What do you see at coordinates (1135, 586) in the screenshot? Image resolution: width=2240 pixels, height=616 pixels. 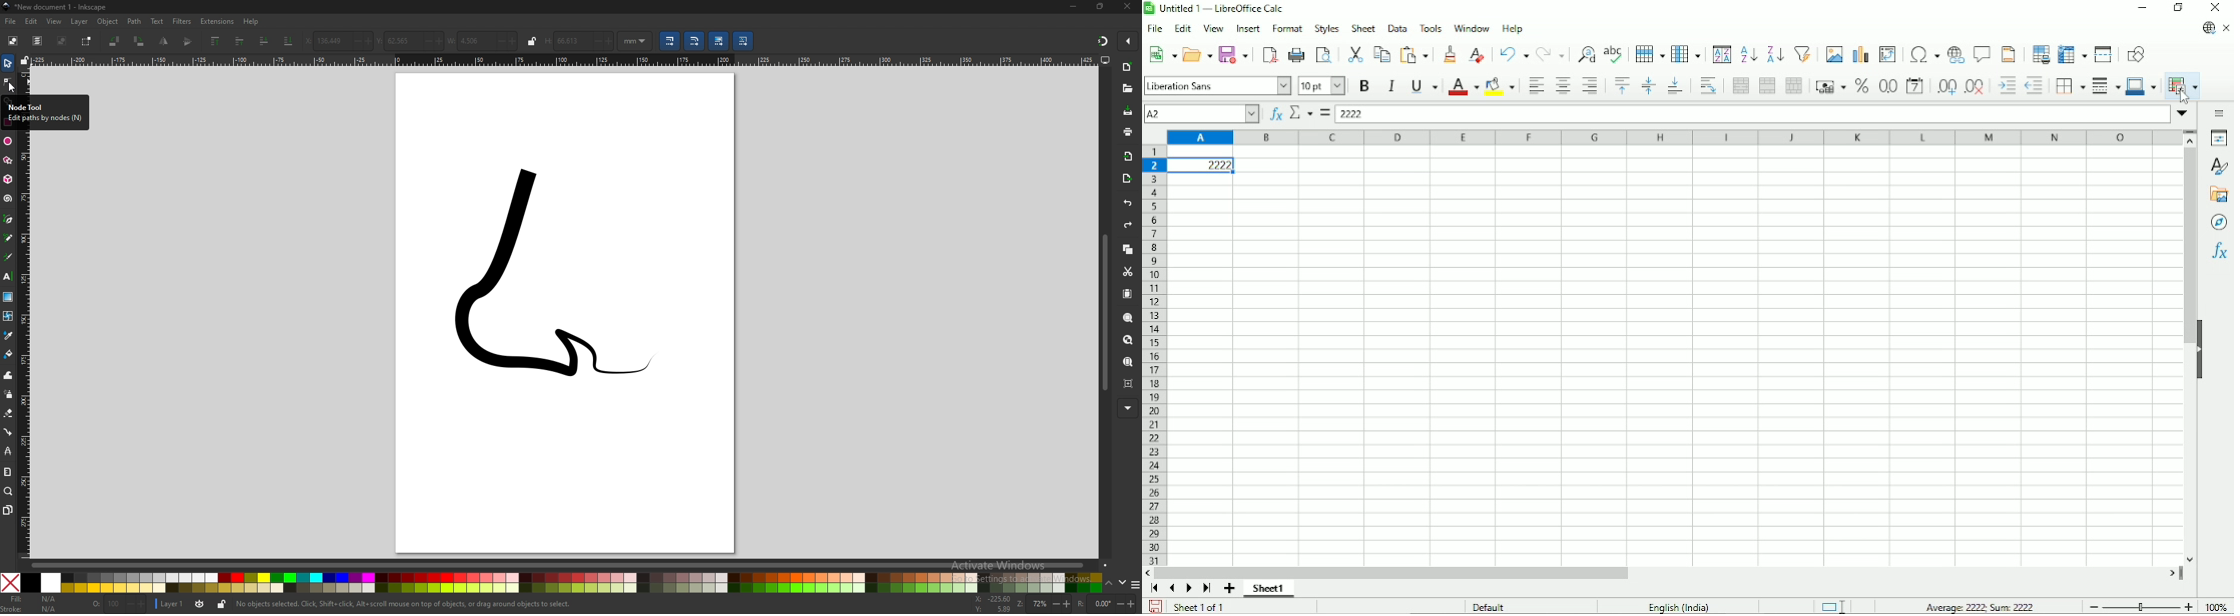 I see `options` at bounding box center [1135, 586].